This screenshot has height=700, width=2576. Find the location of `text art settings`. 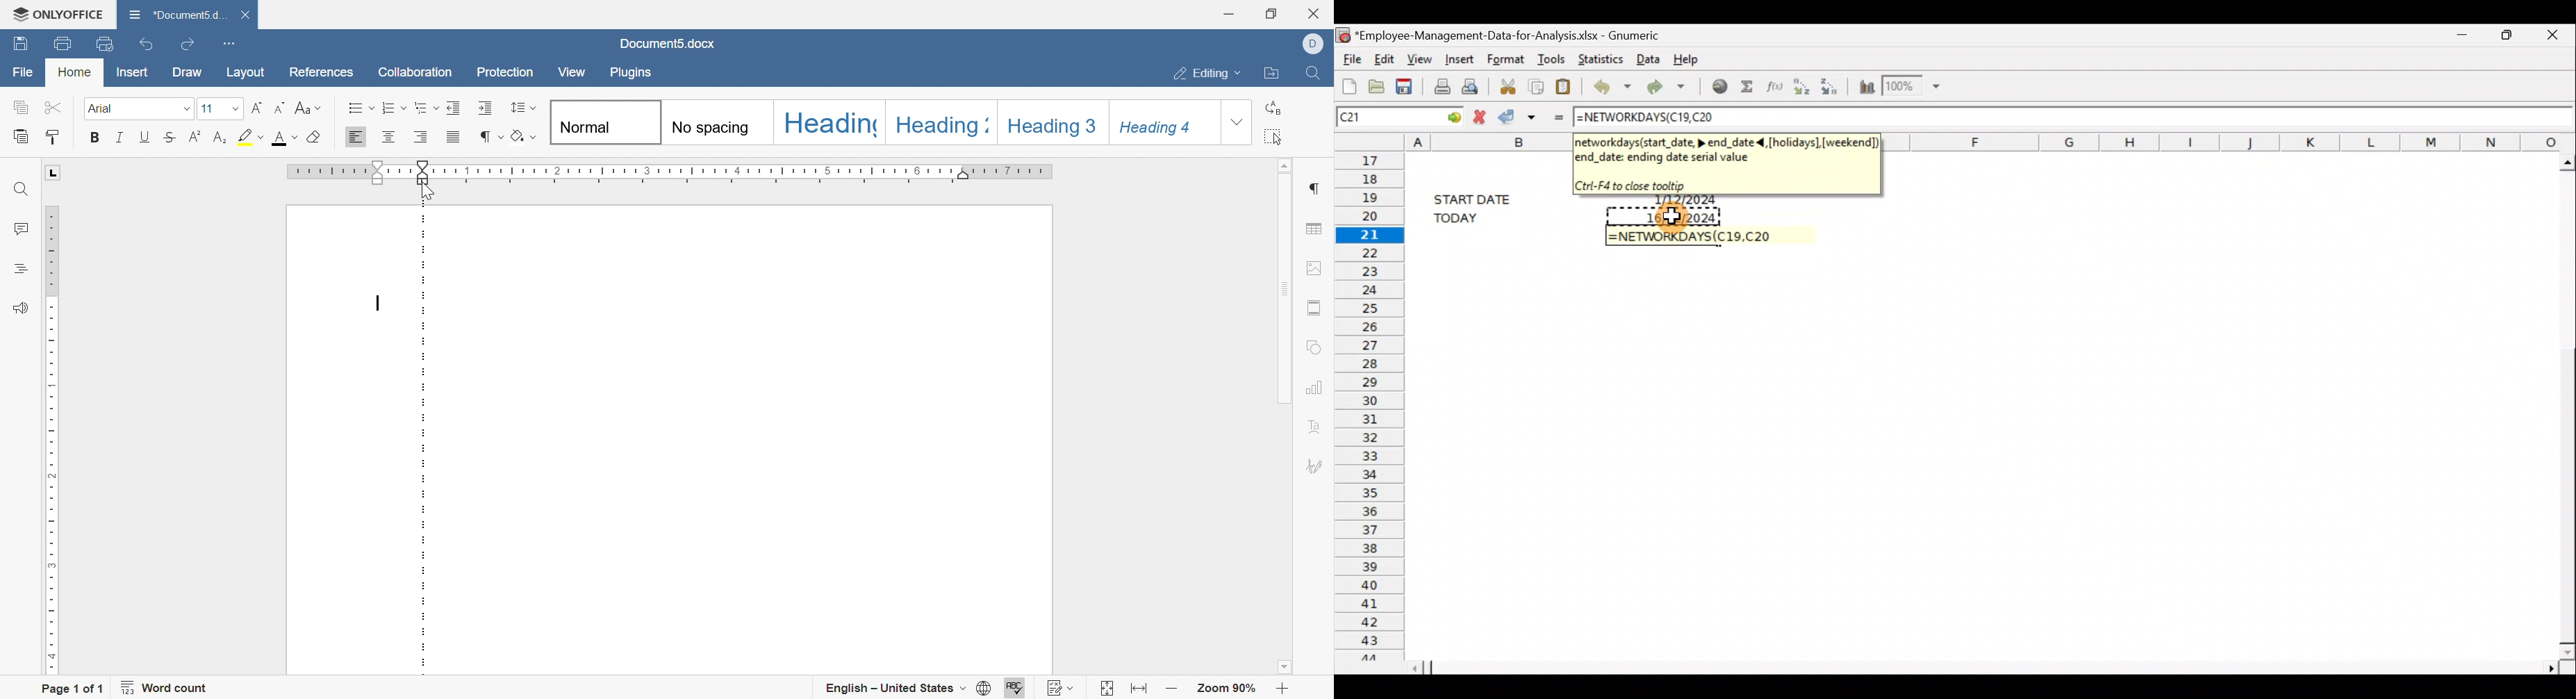

text art settings is located at coordinates (1321, 427).